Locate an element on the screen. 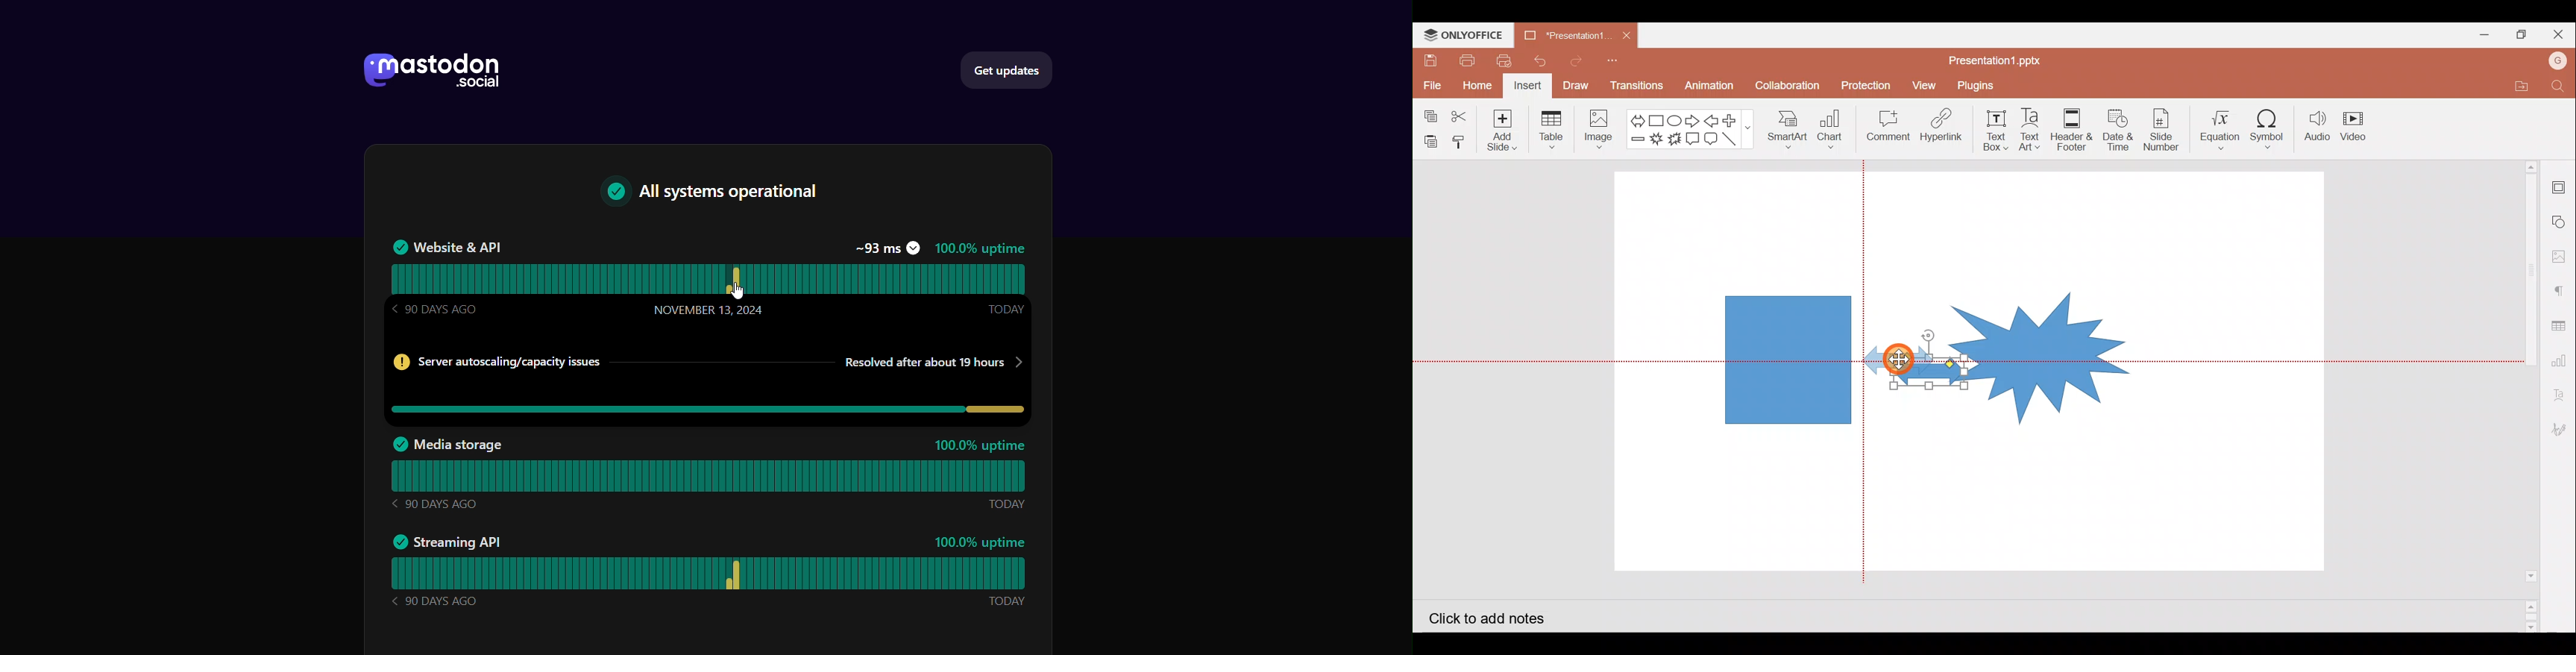  Slide number is located at coordinates (2163, 128).